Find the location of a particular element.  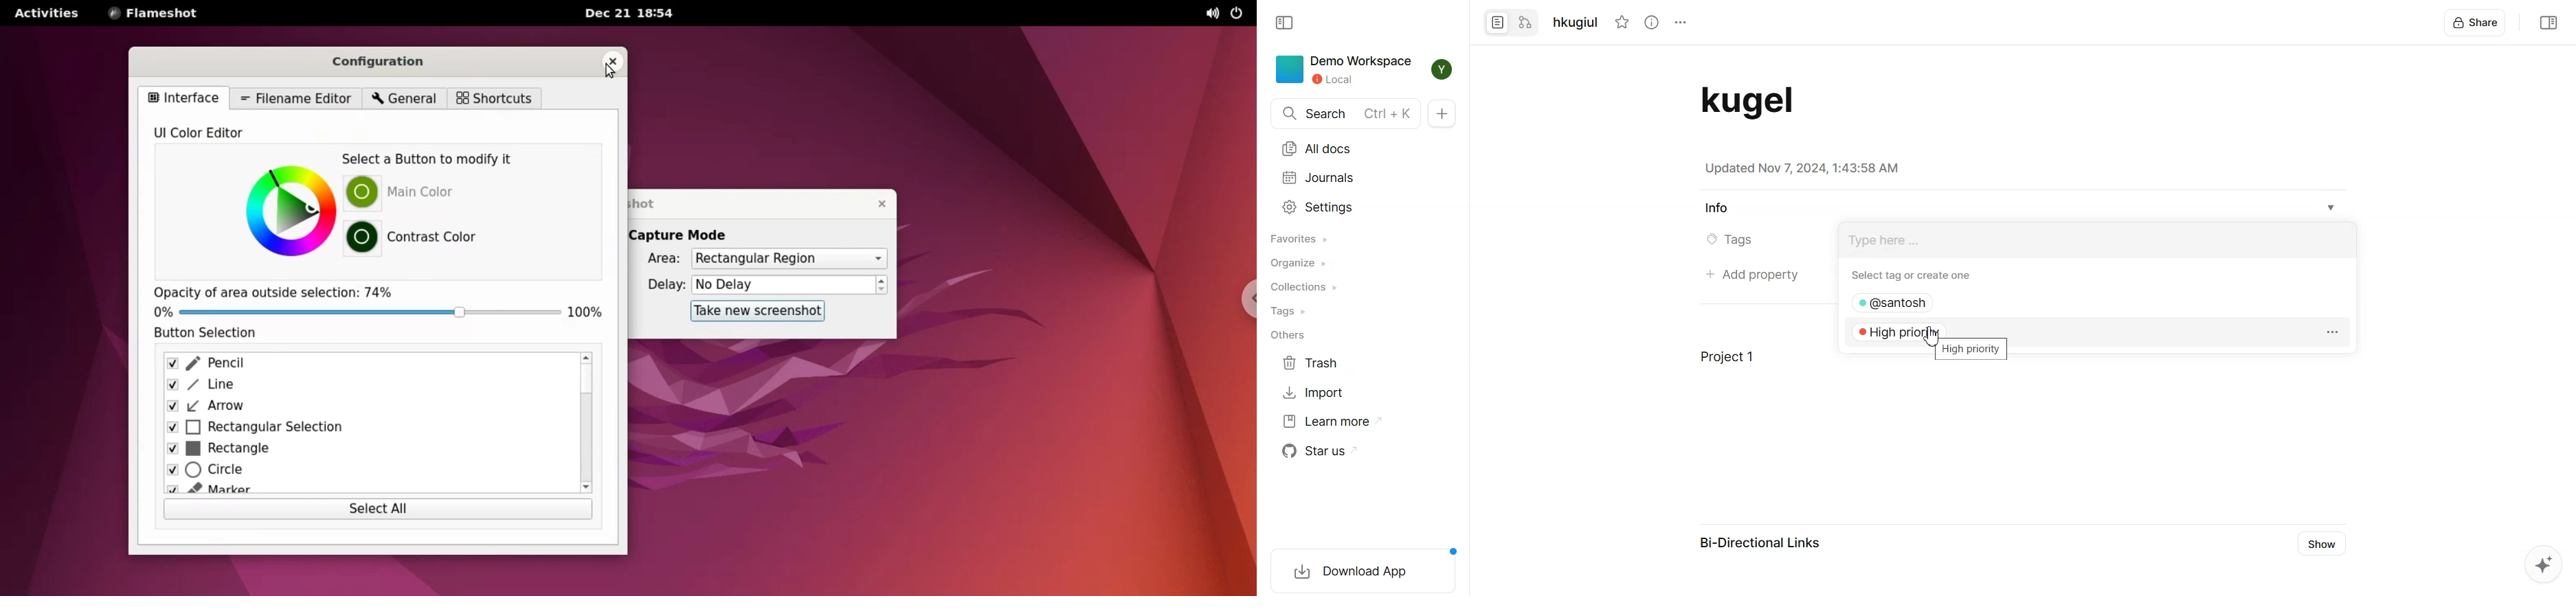

Learn more is located at coordinates (1332, 422).